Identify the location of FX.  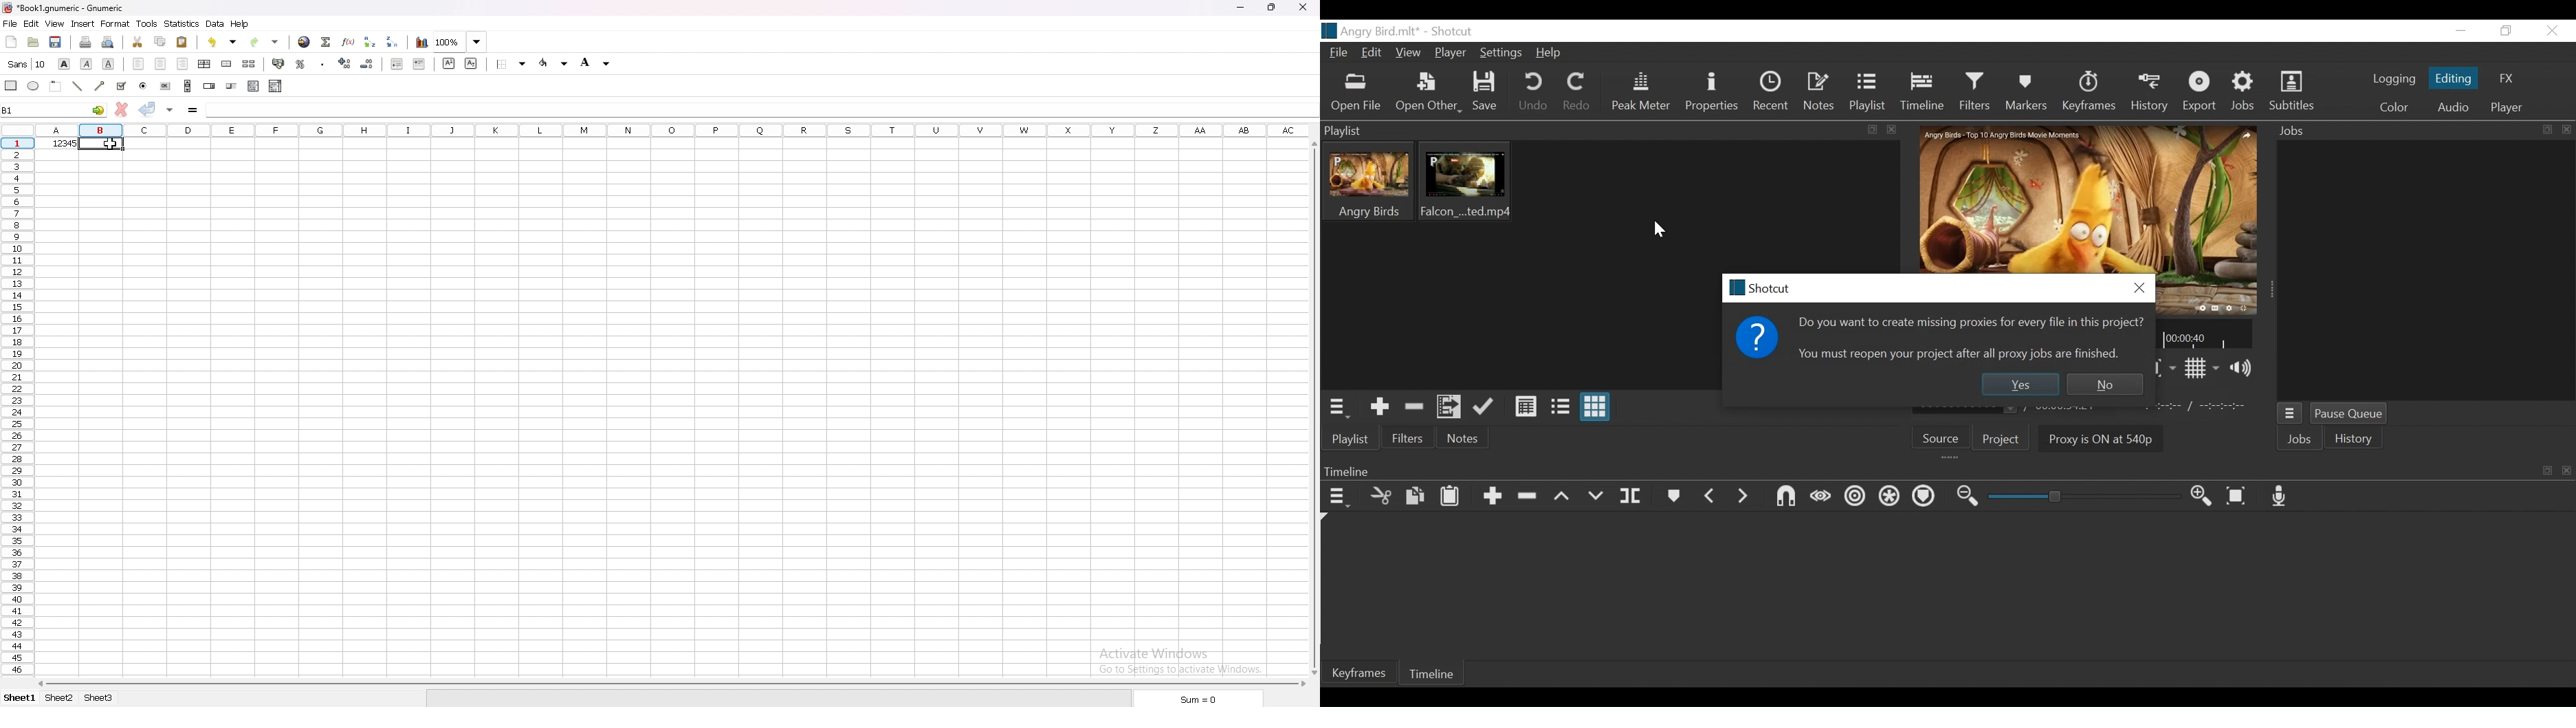
(2505, 77).